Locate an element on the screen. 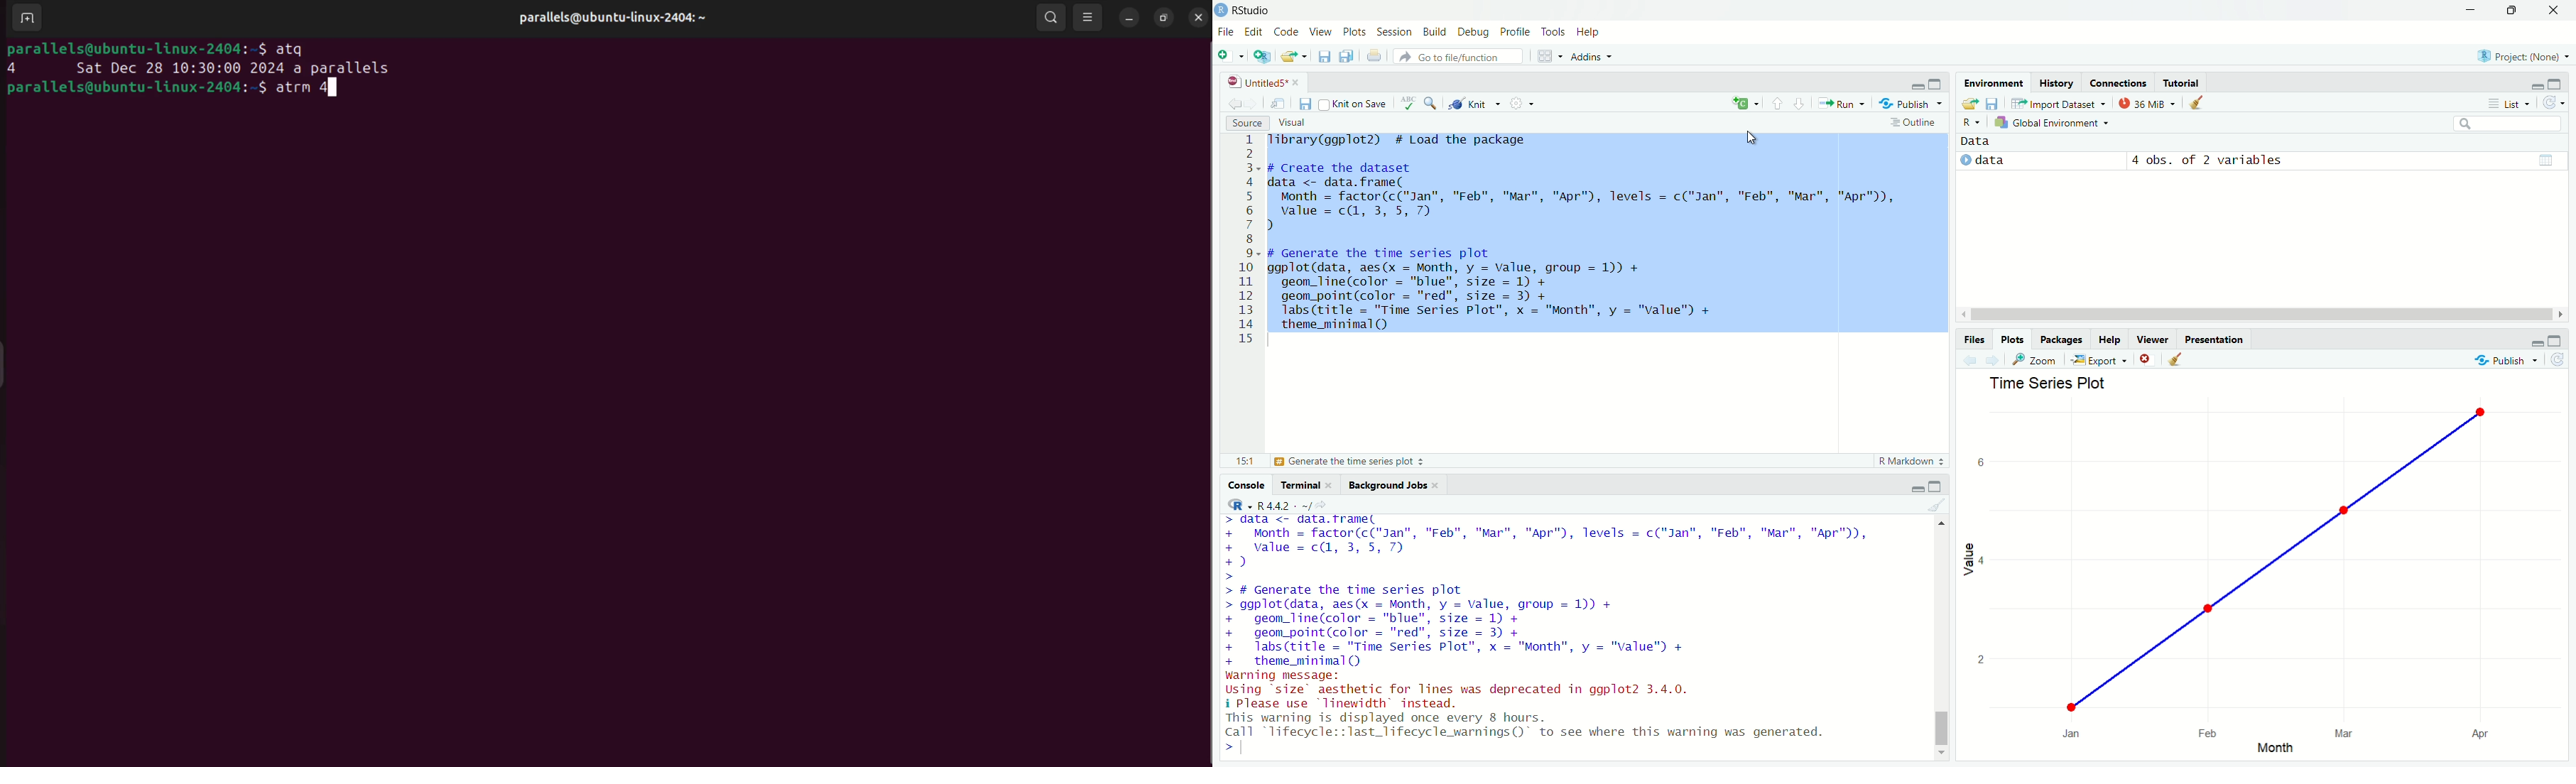  prompt cursor is located at coordinates (1222, 746).